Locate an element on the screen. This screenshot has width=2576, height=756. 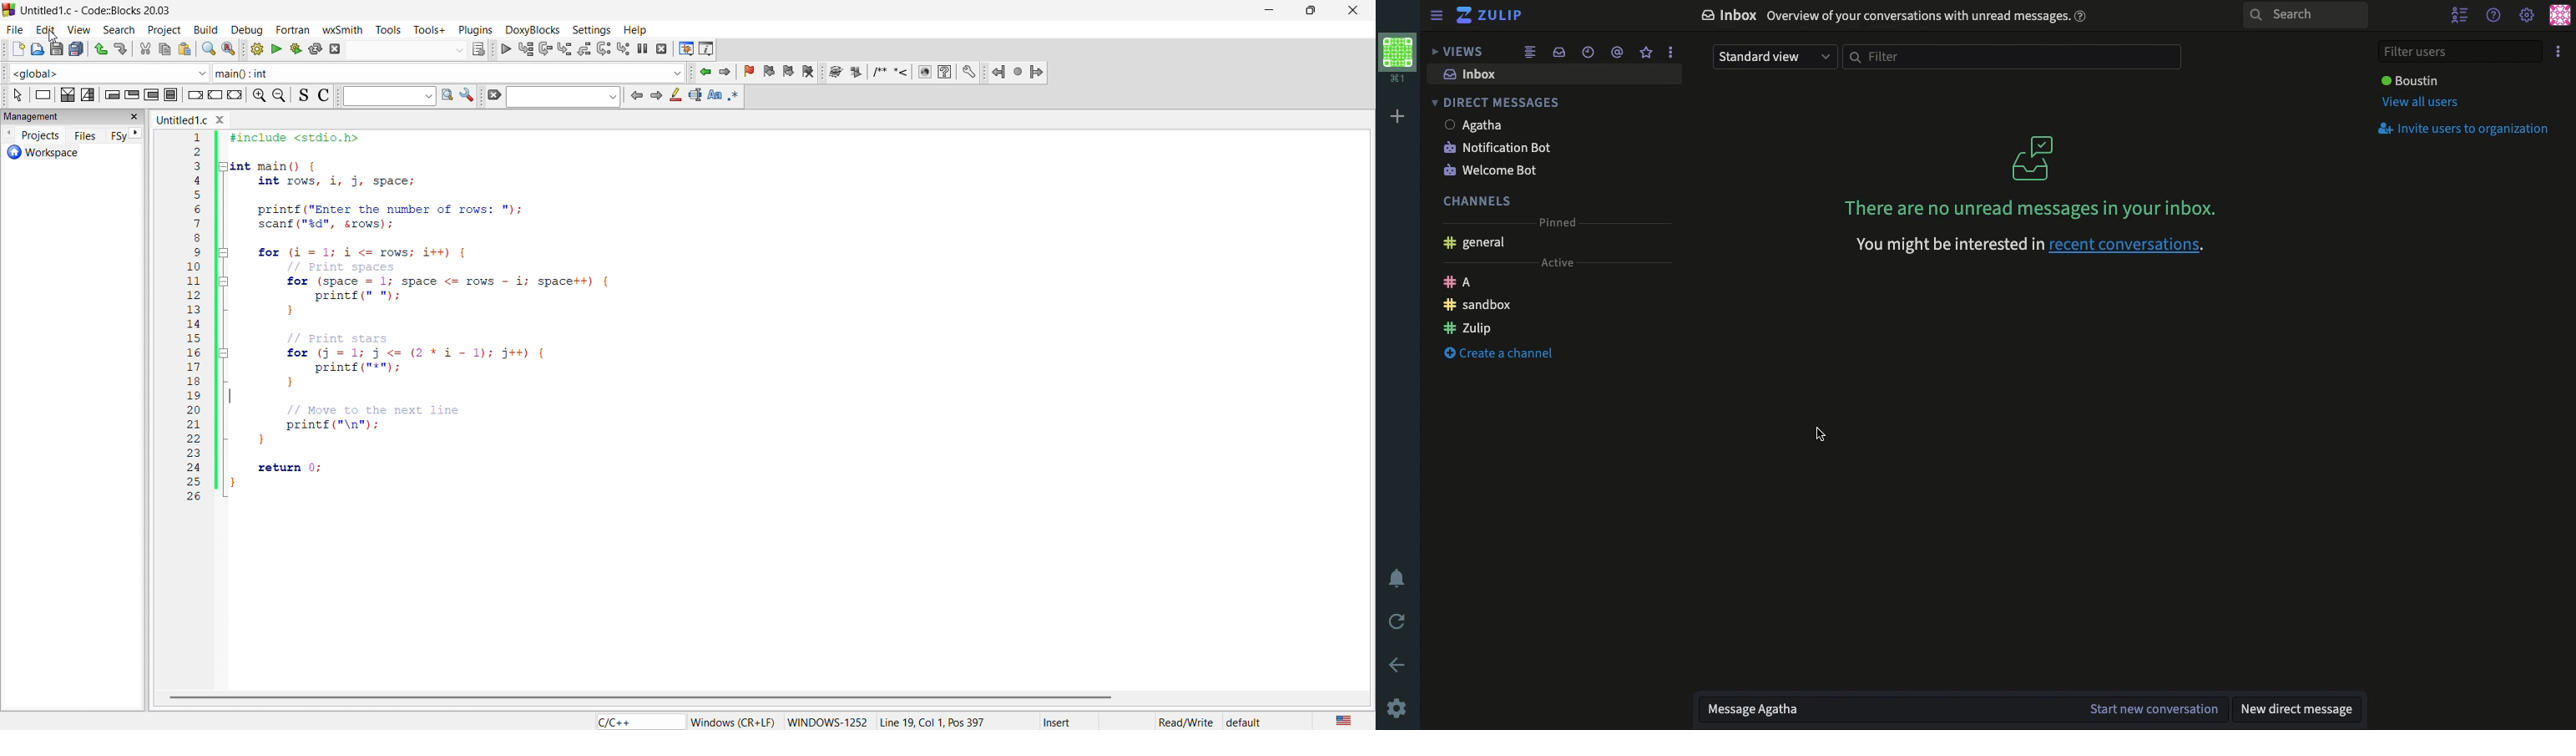
Zulip is located at coordinates (1467, 327).